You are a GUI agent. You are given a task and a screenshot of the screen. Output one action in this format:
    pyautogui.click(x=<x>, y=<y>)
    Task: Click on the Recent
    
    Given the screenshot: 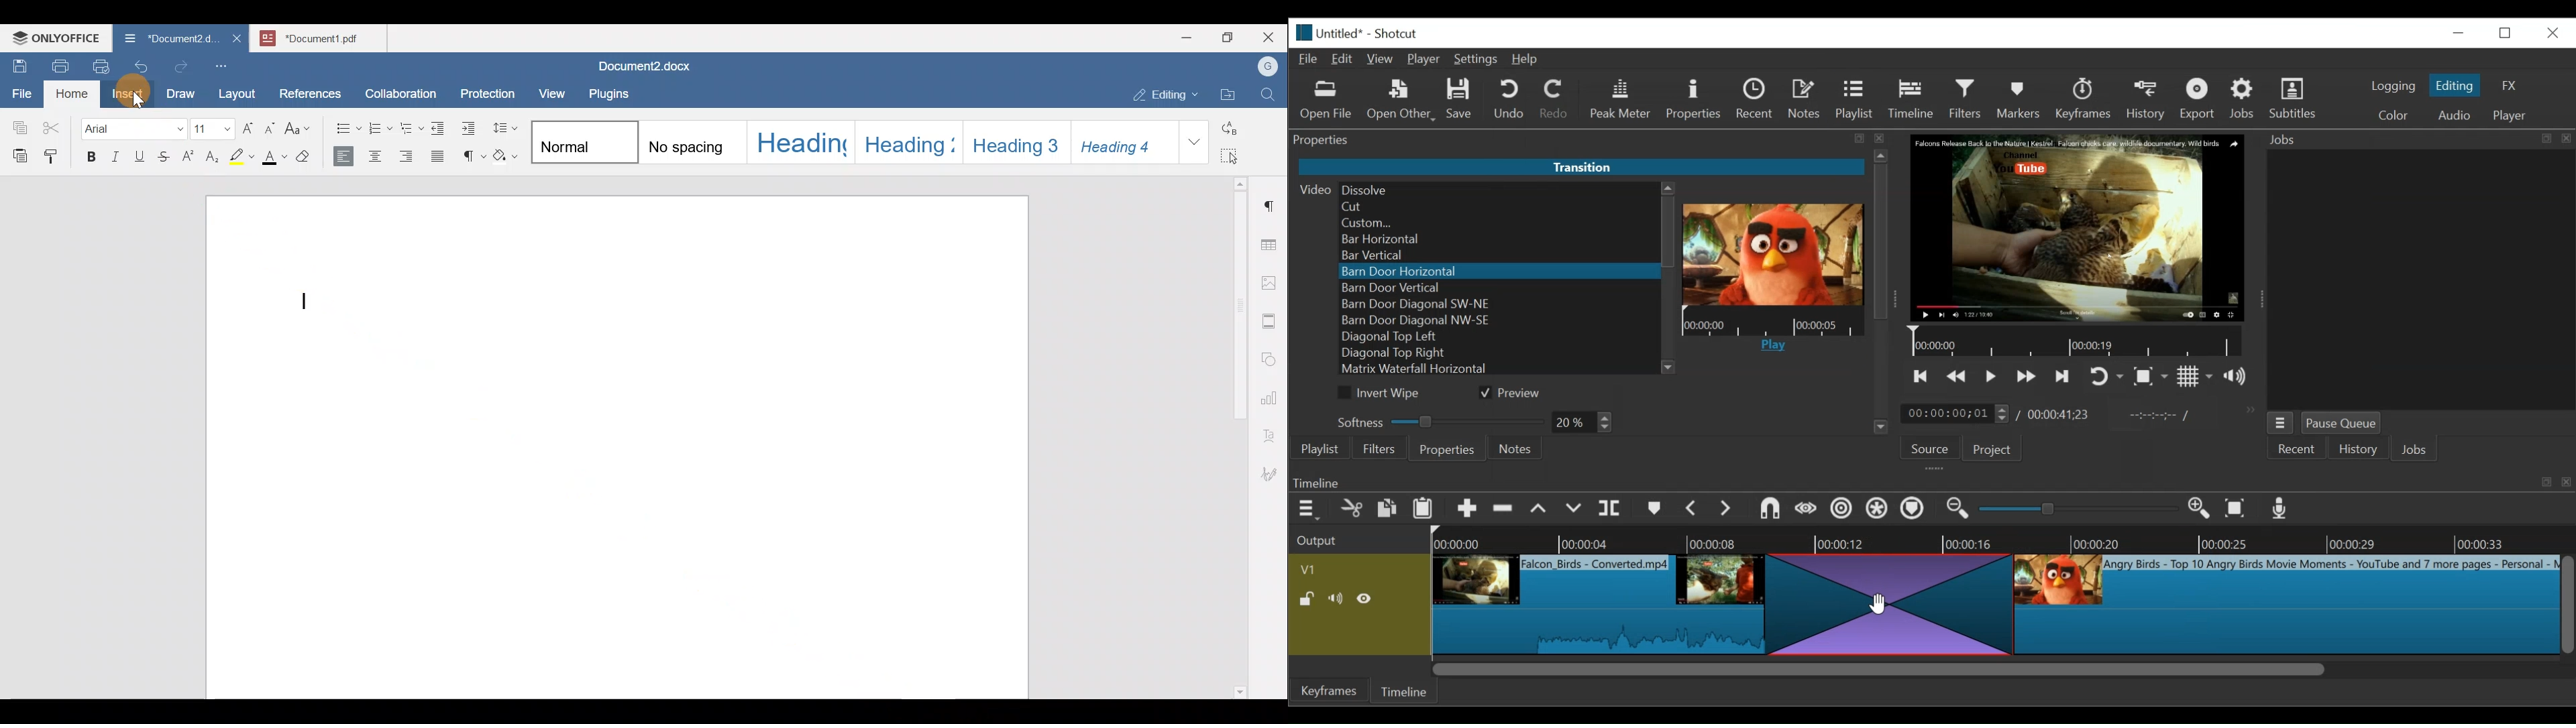 What is the action you would take?
    pyautogui.click(x=1757, y=101)
    